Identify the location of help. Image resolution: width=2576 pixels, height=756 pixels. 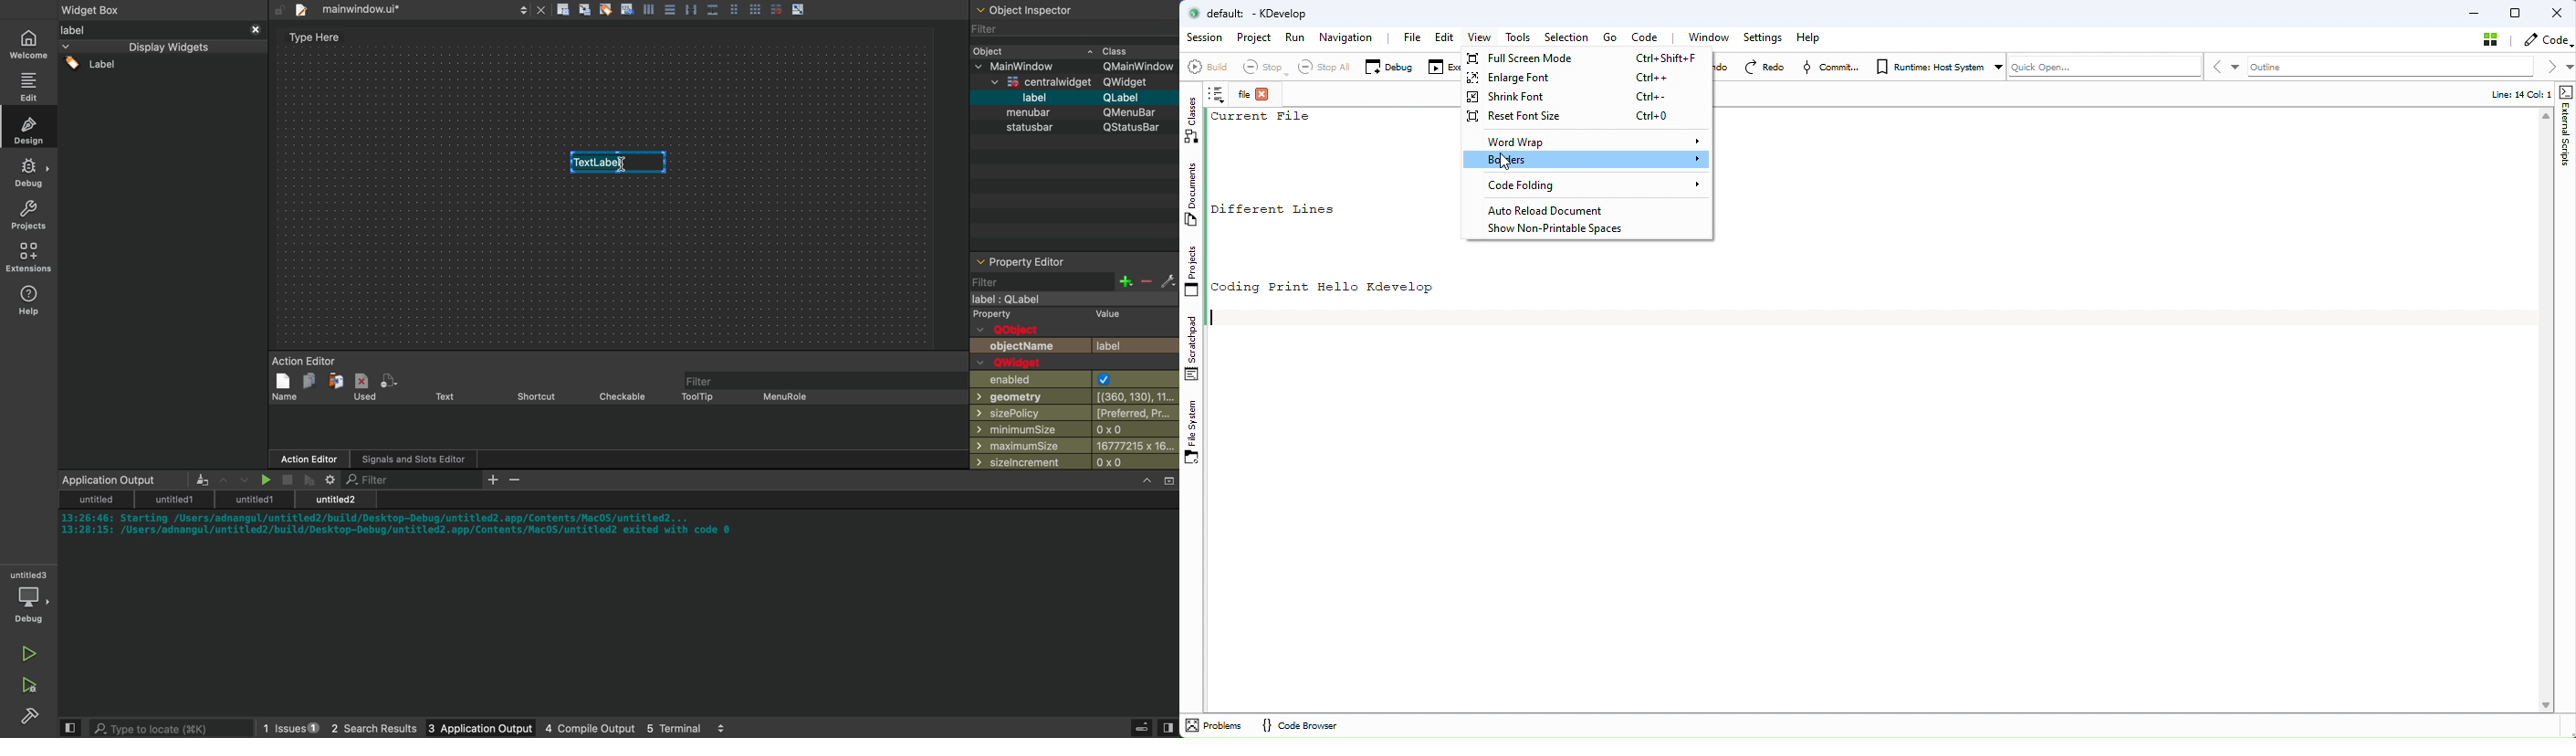
(29, 299).